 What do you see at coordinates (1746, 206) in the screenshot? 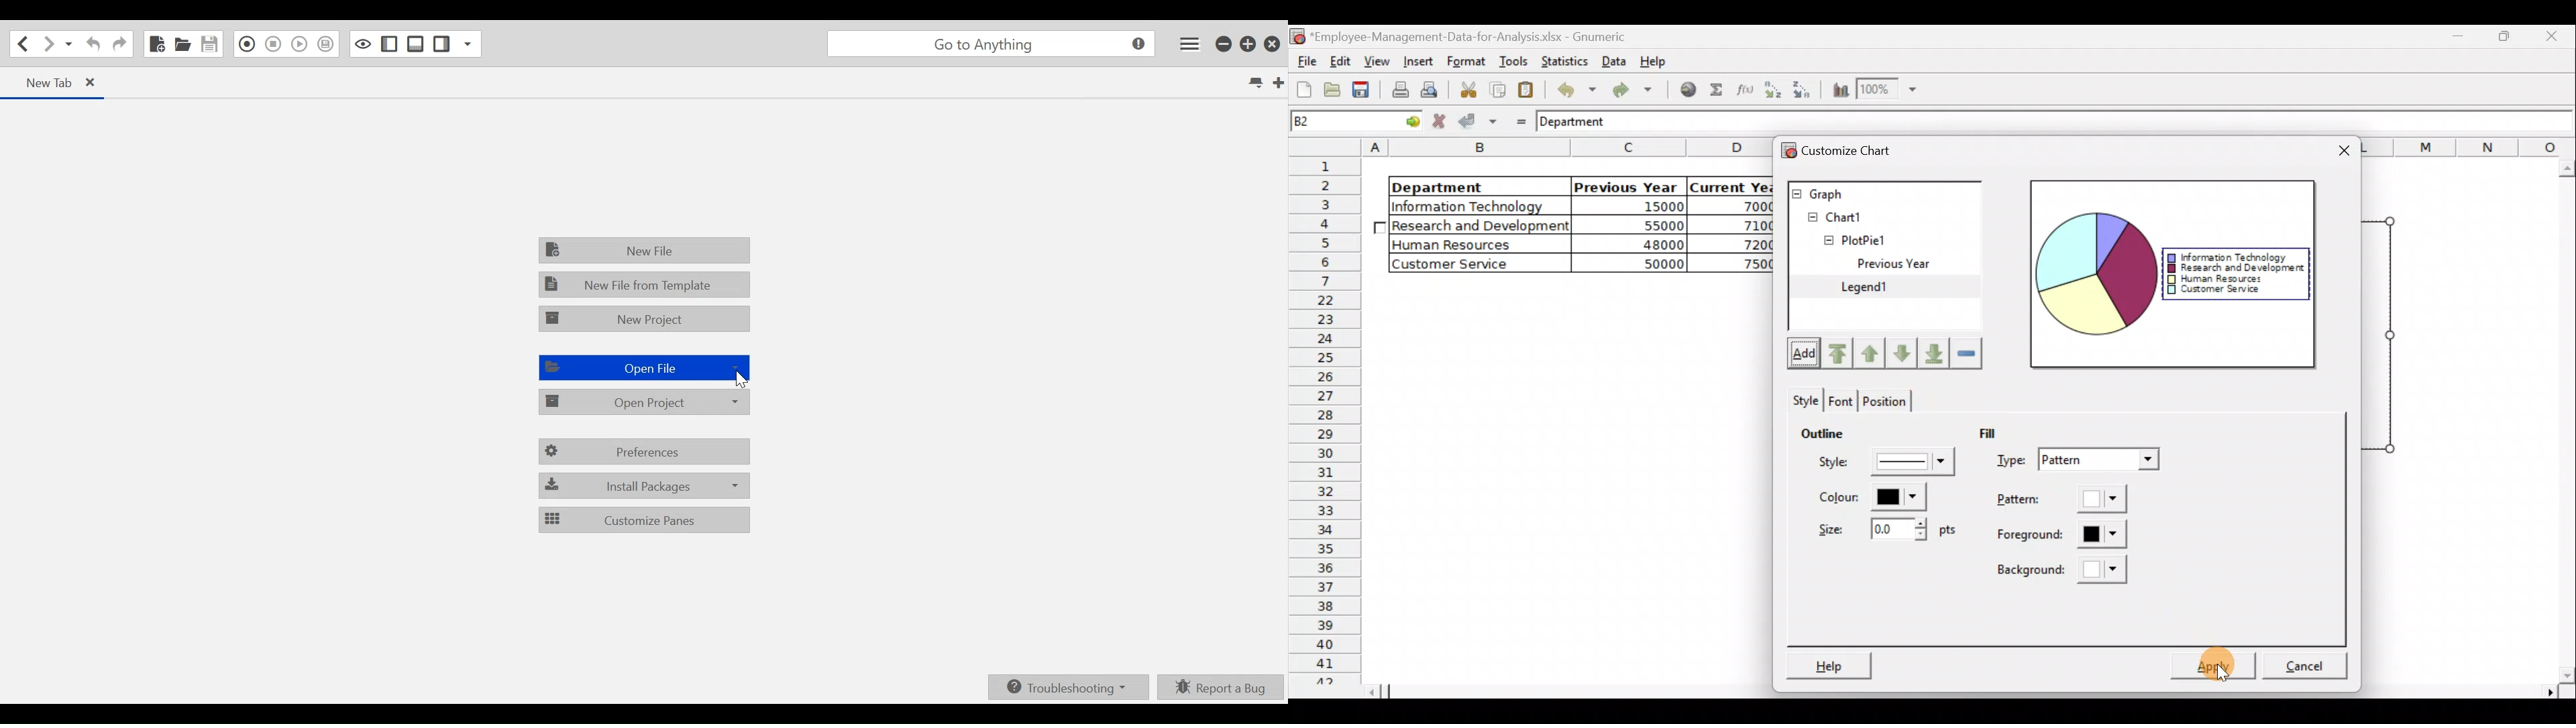
I see `70000` at bounding box center [1746, 206].